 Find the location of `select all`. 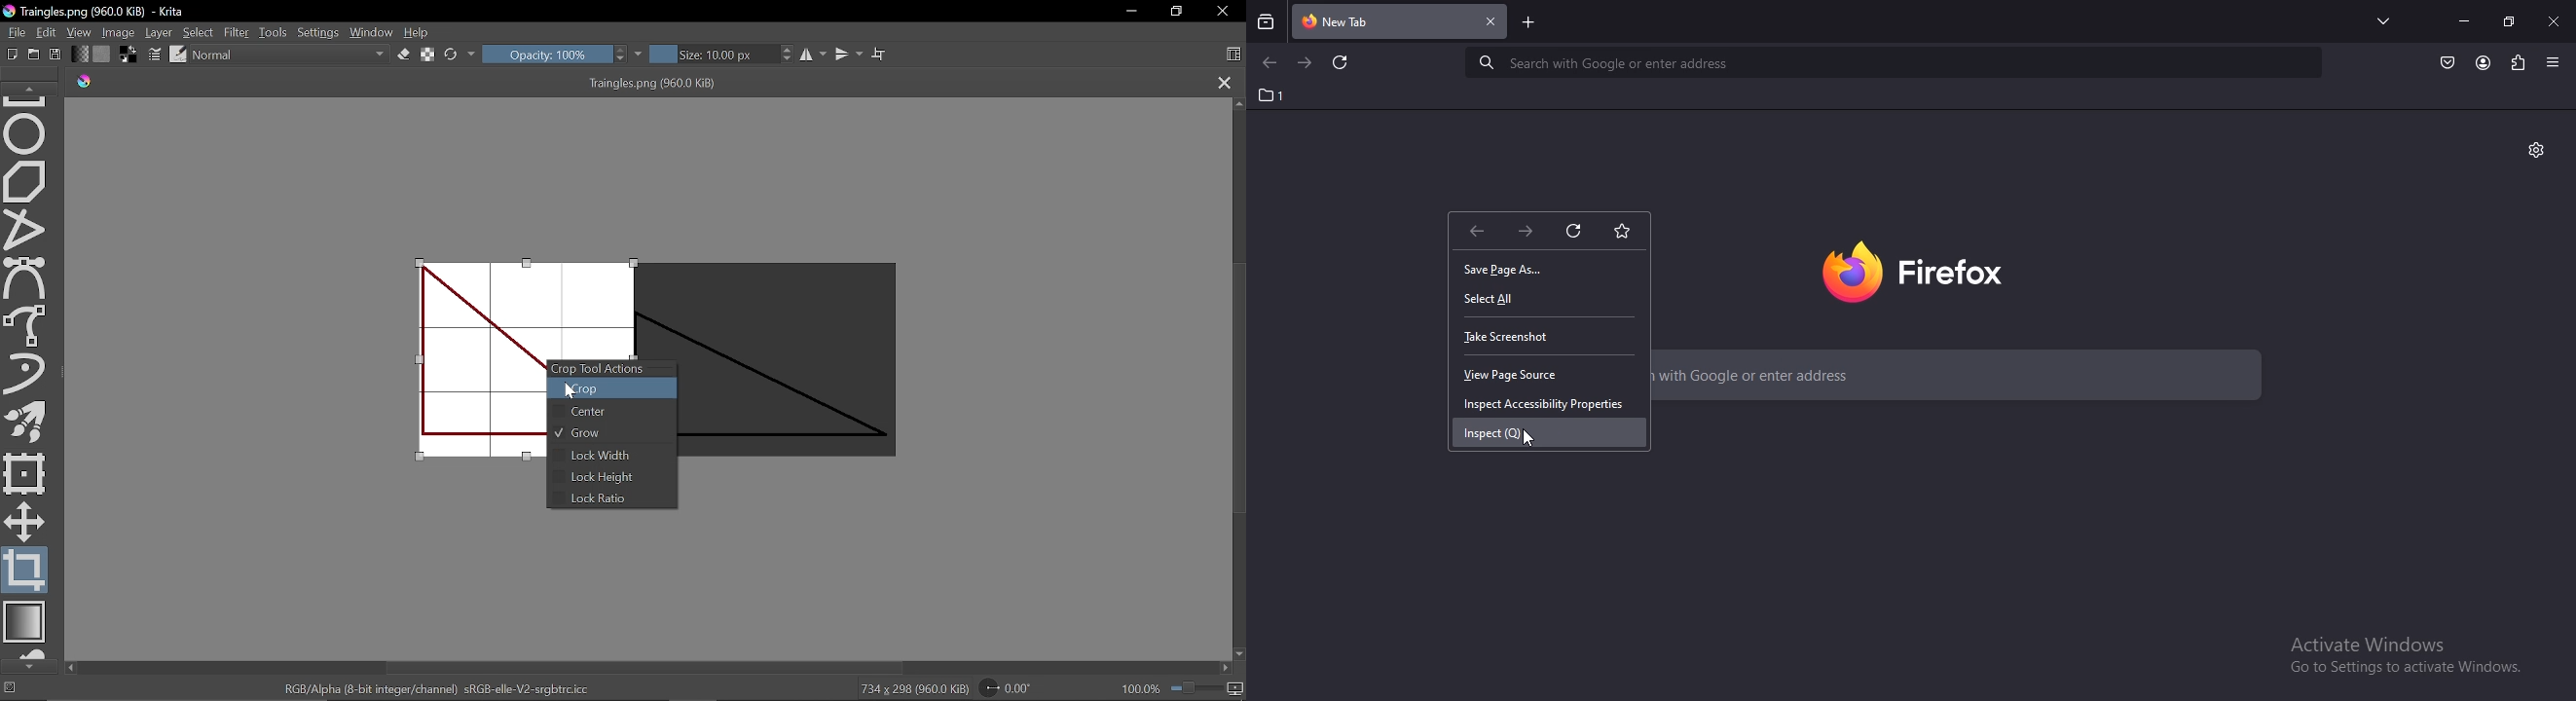

select all is located at coordinates (1495, 299).